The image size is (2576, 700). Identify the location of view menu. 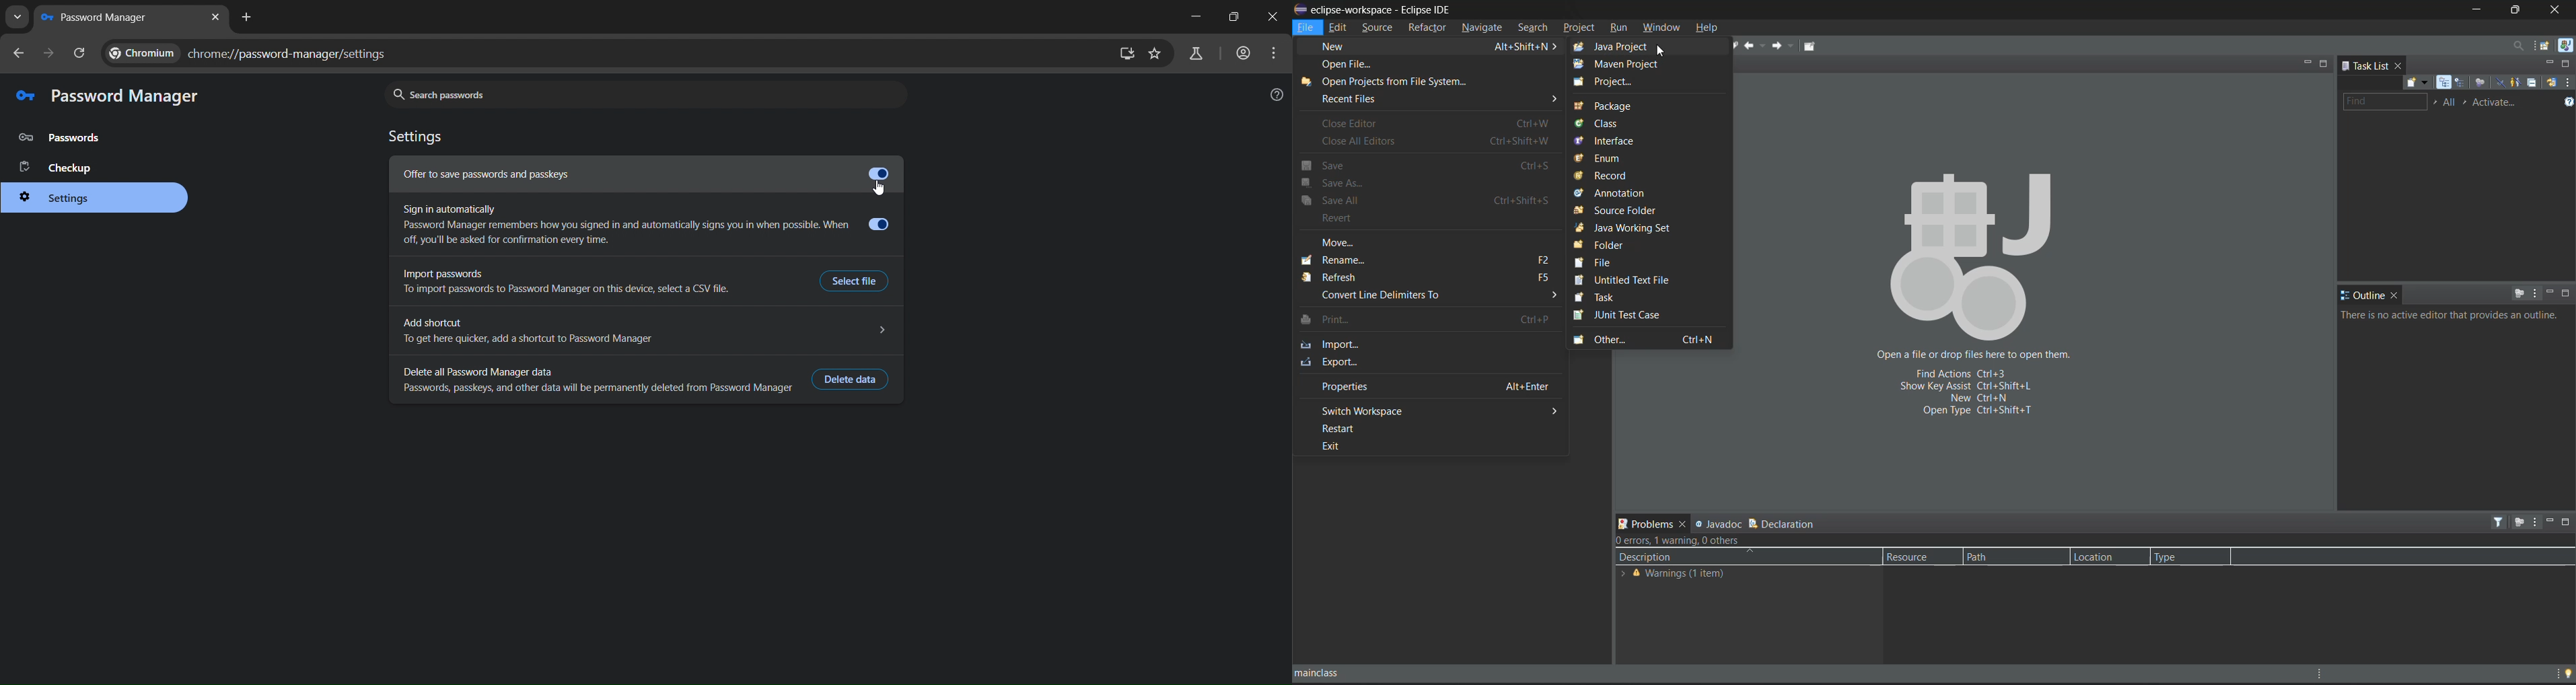
(2535, 522).